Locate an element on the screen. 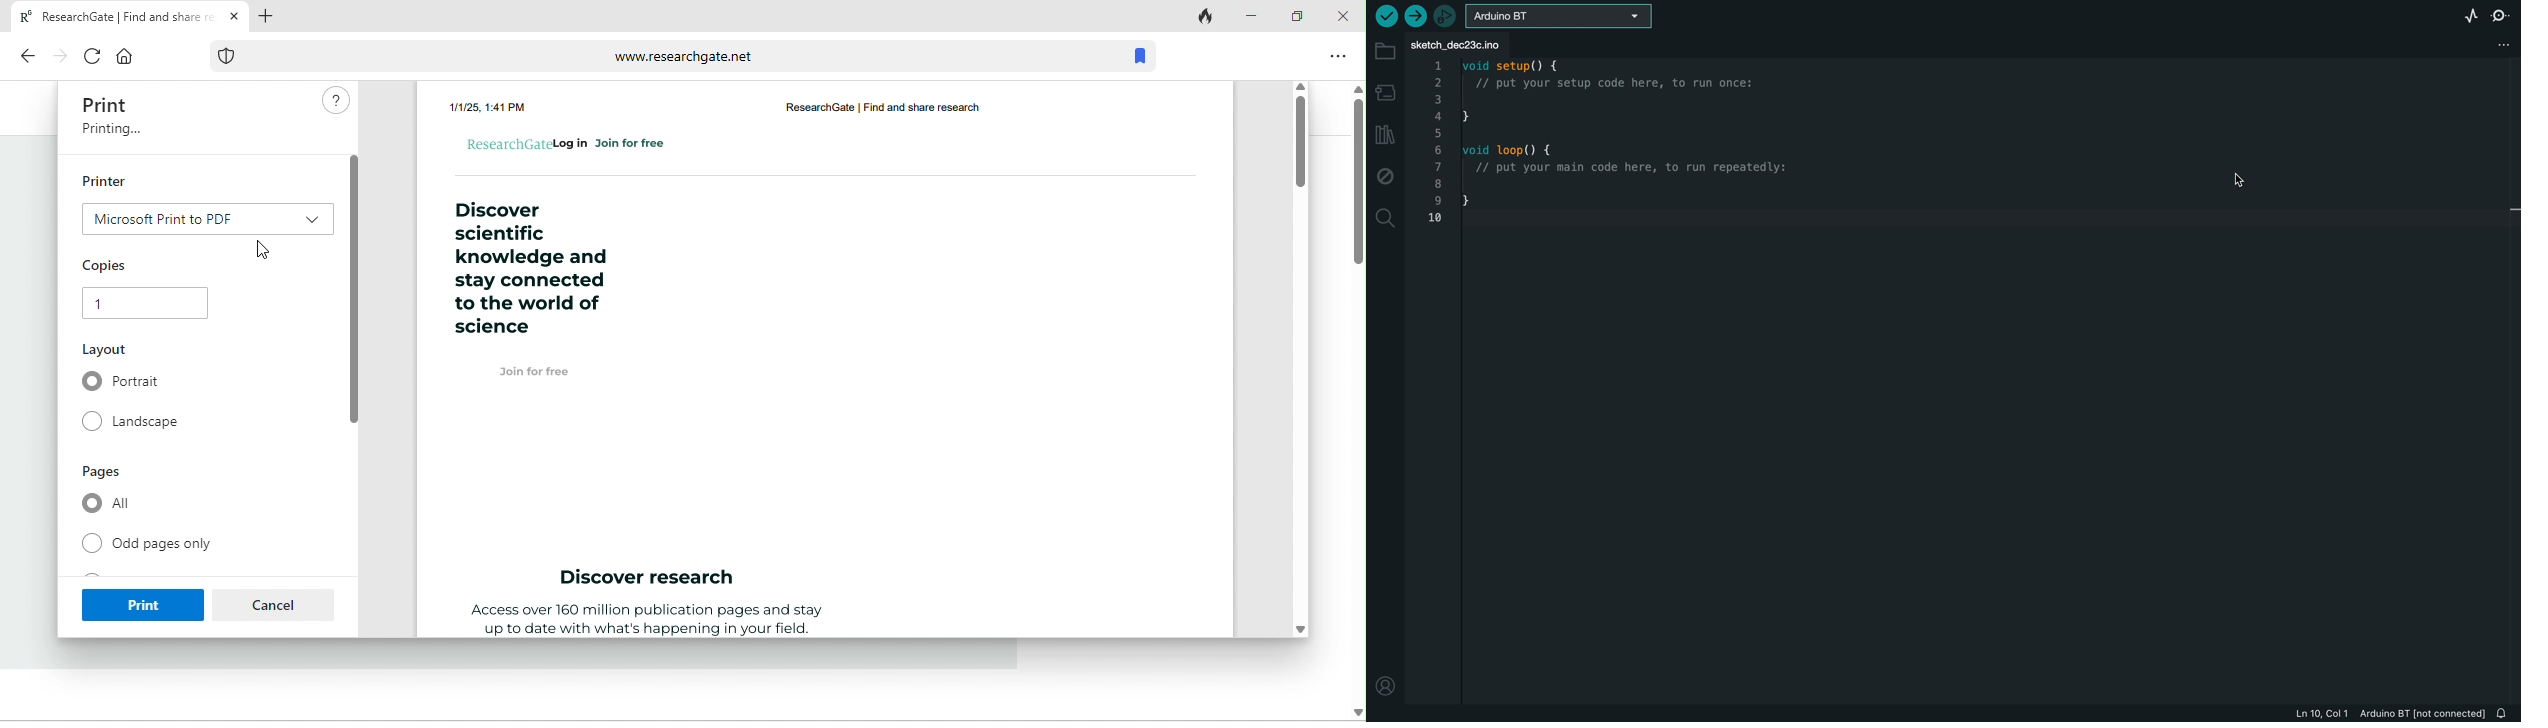 The height and width of the screenshot is (728, 2548). file information is located at coordinates (2390, 713).